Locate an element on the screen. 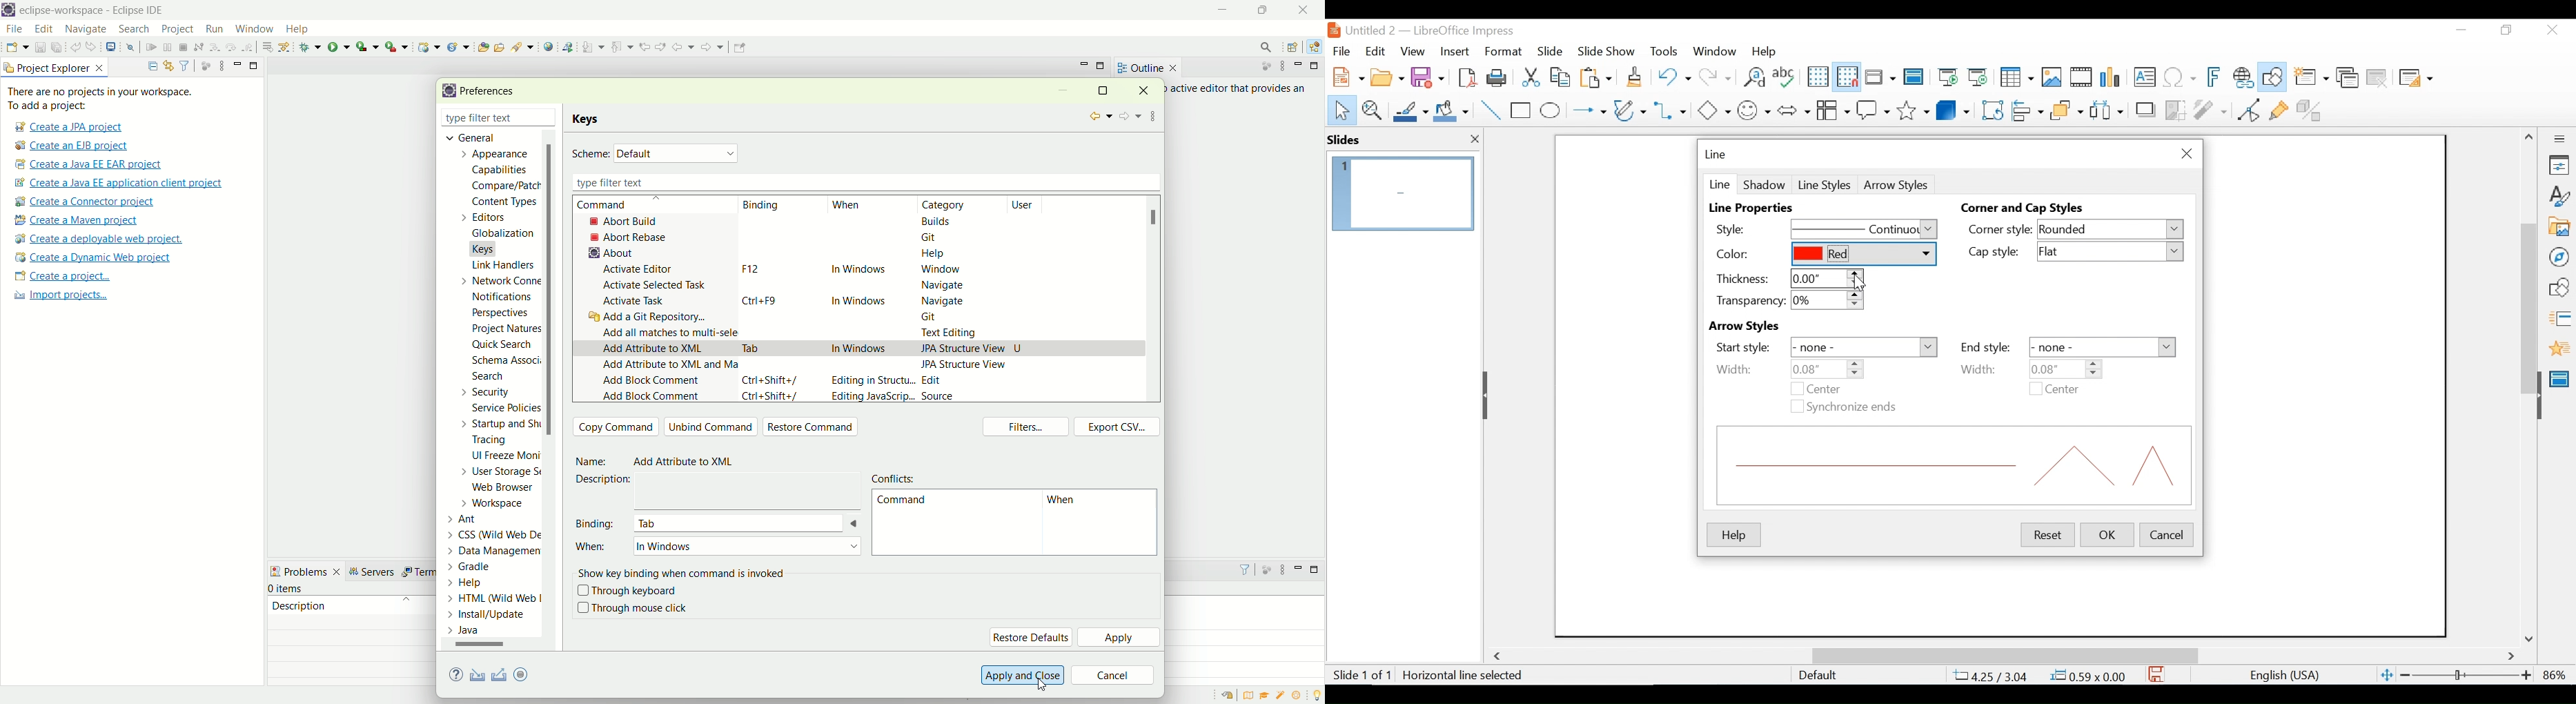 This screenshot has width=2576, height=728. 3D Objects is located at coordinates (1953, 109).